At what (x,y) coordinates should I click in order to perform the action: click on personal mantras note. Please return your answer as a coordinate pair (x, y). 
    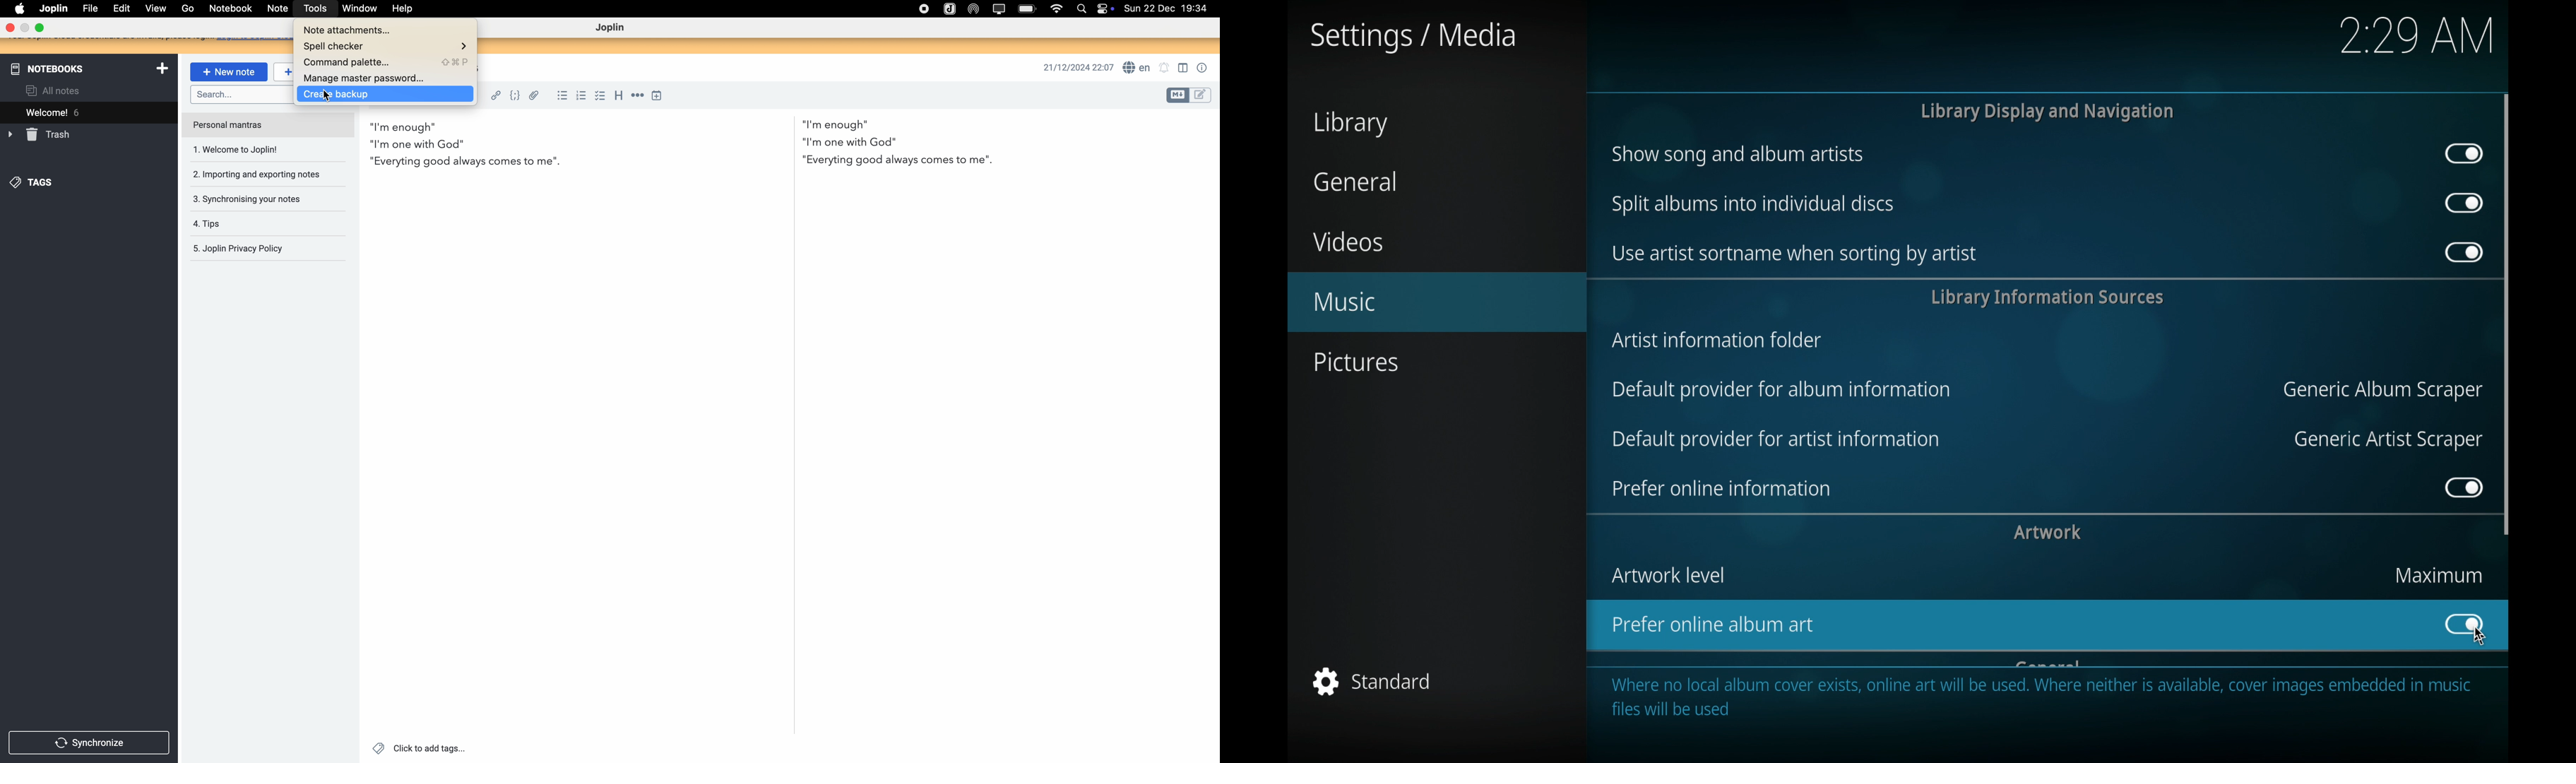
    Looking at the image, I should click on (270, 124).